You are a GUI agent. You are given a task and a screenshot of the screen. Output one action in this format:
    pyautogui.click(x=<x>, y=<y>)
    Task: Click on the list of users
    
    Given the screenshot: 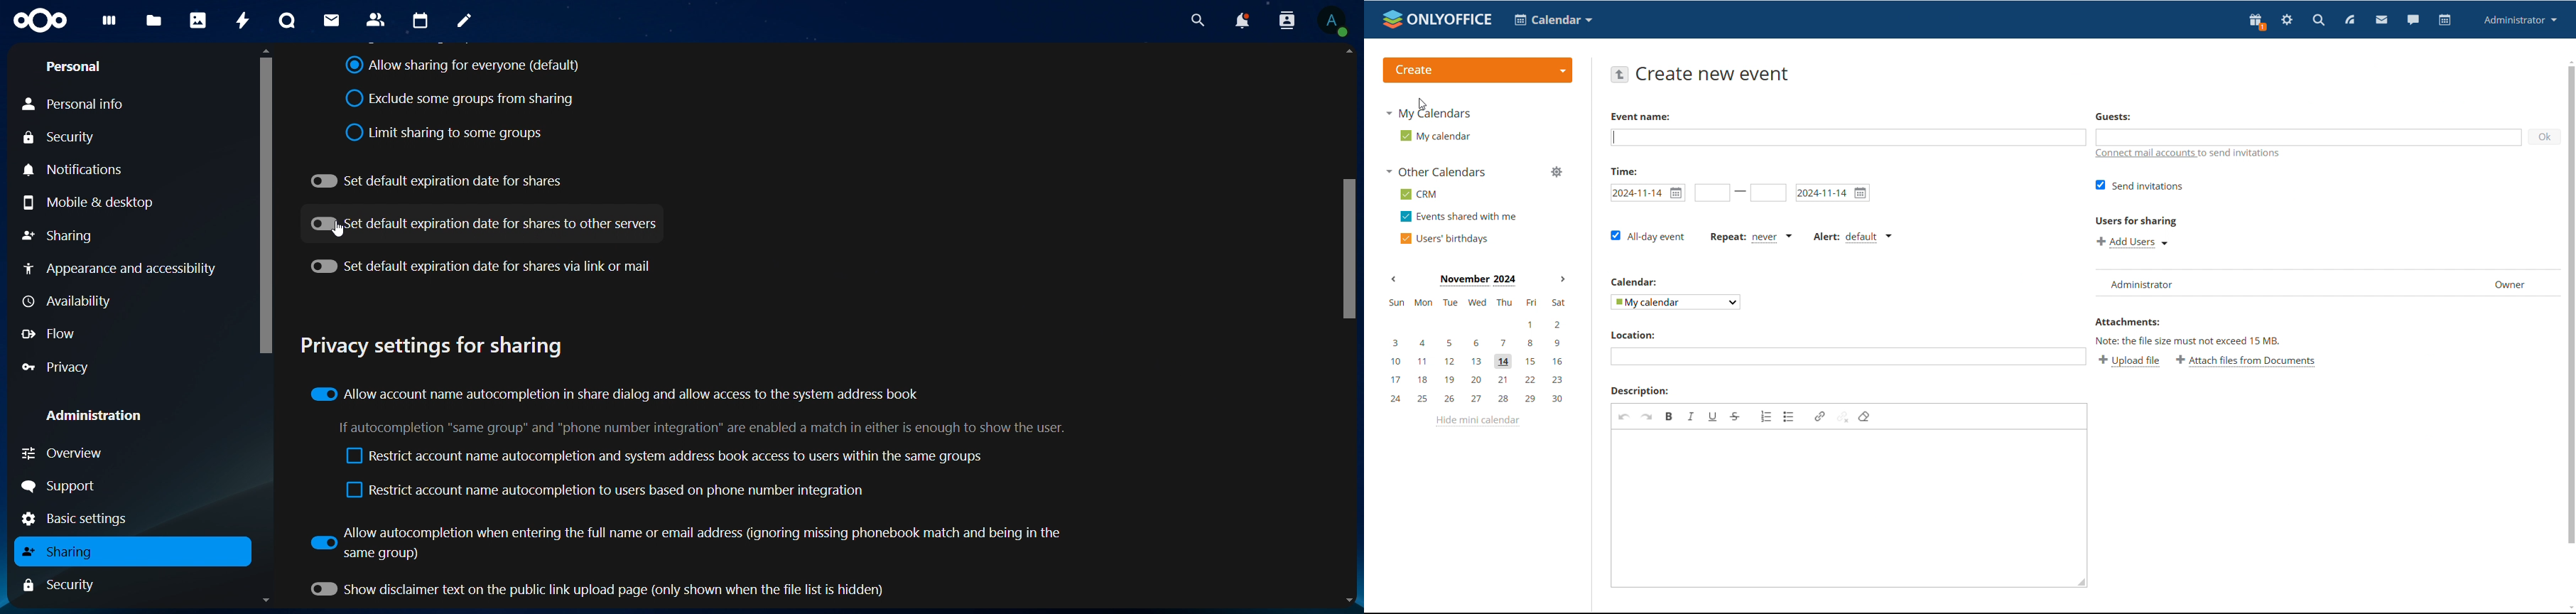 What is the action you would take?
    pyautogui.click(x=2265, y=283)
    